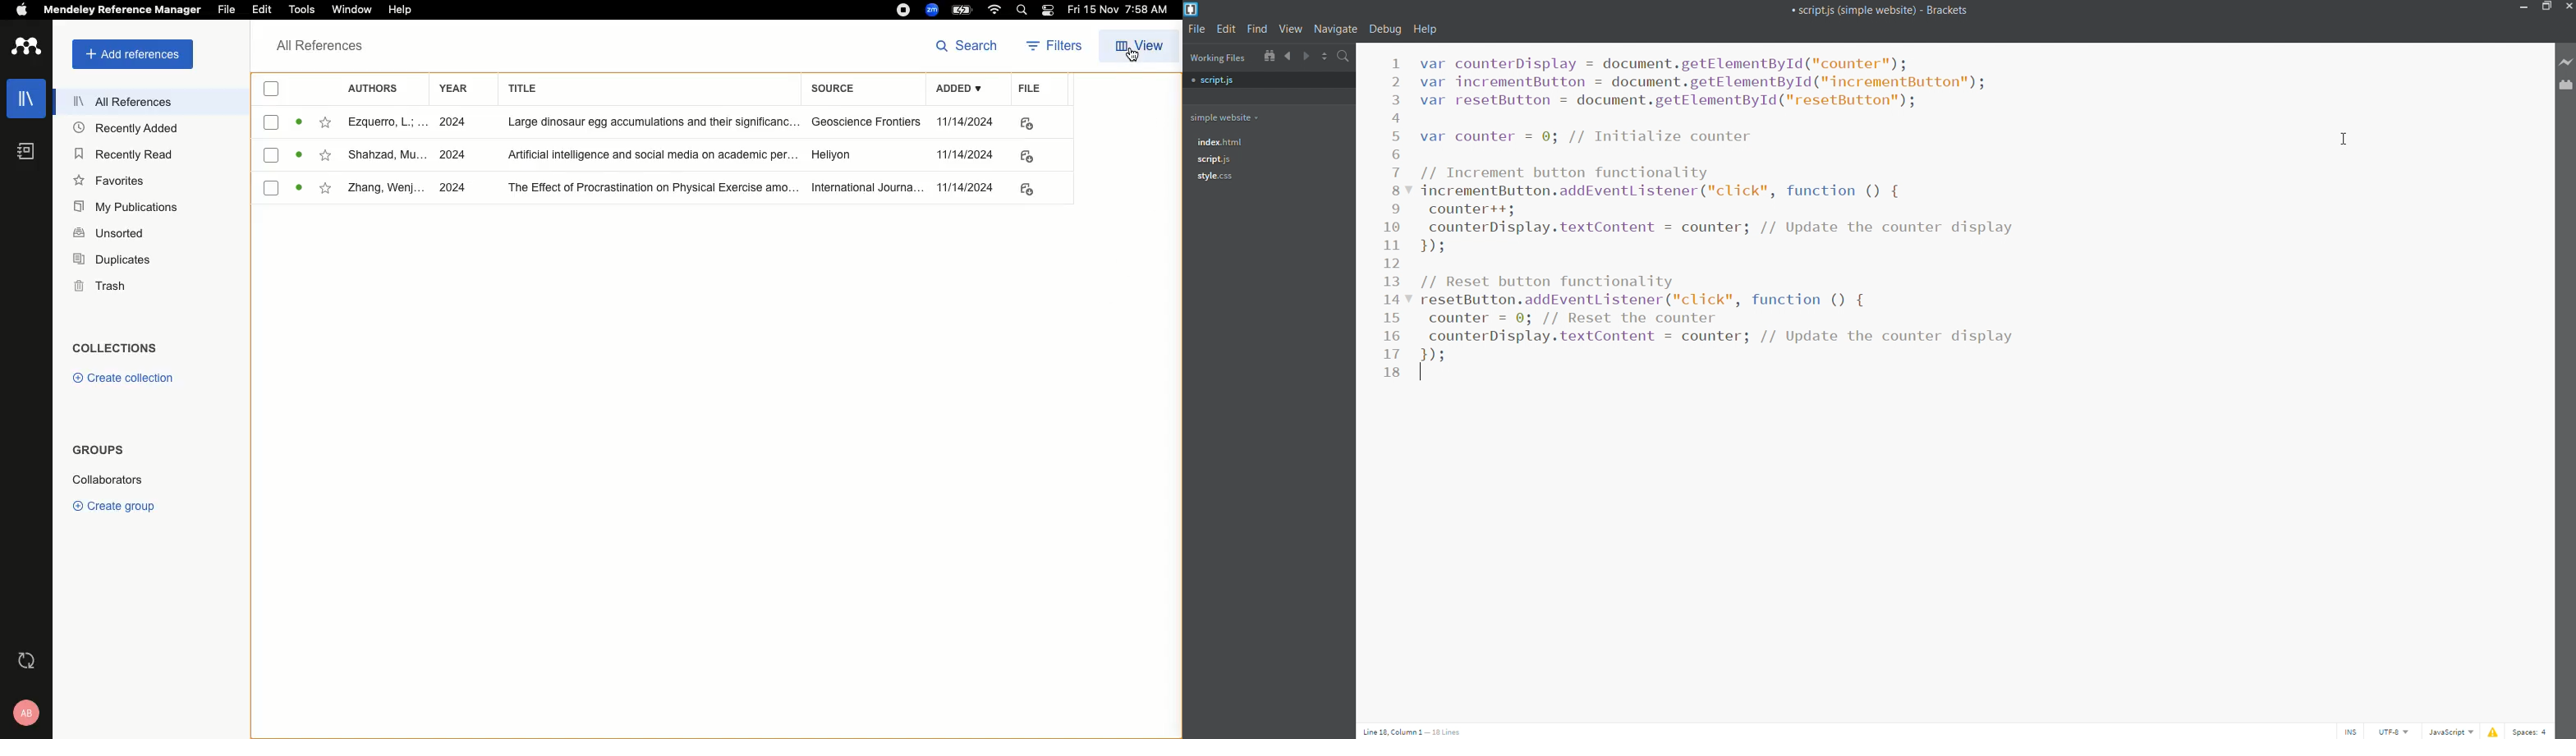  I want to click on Edit, so click(261, 11).